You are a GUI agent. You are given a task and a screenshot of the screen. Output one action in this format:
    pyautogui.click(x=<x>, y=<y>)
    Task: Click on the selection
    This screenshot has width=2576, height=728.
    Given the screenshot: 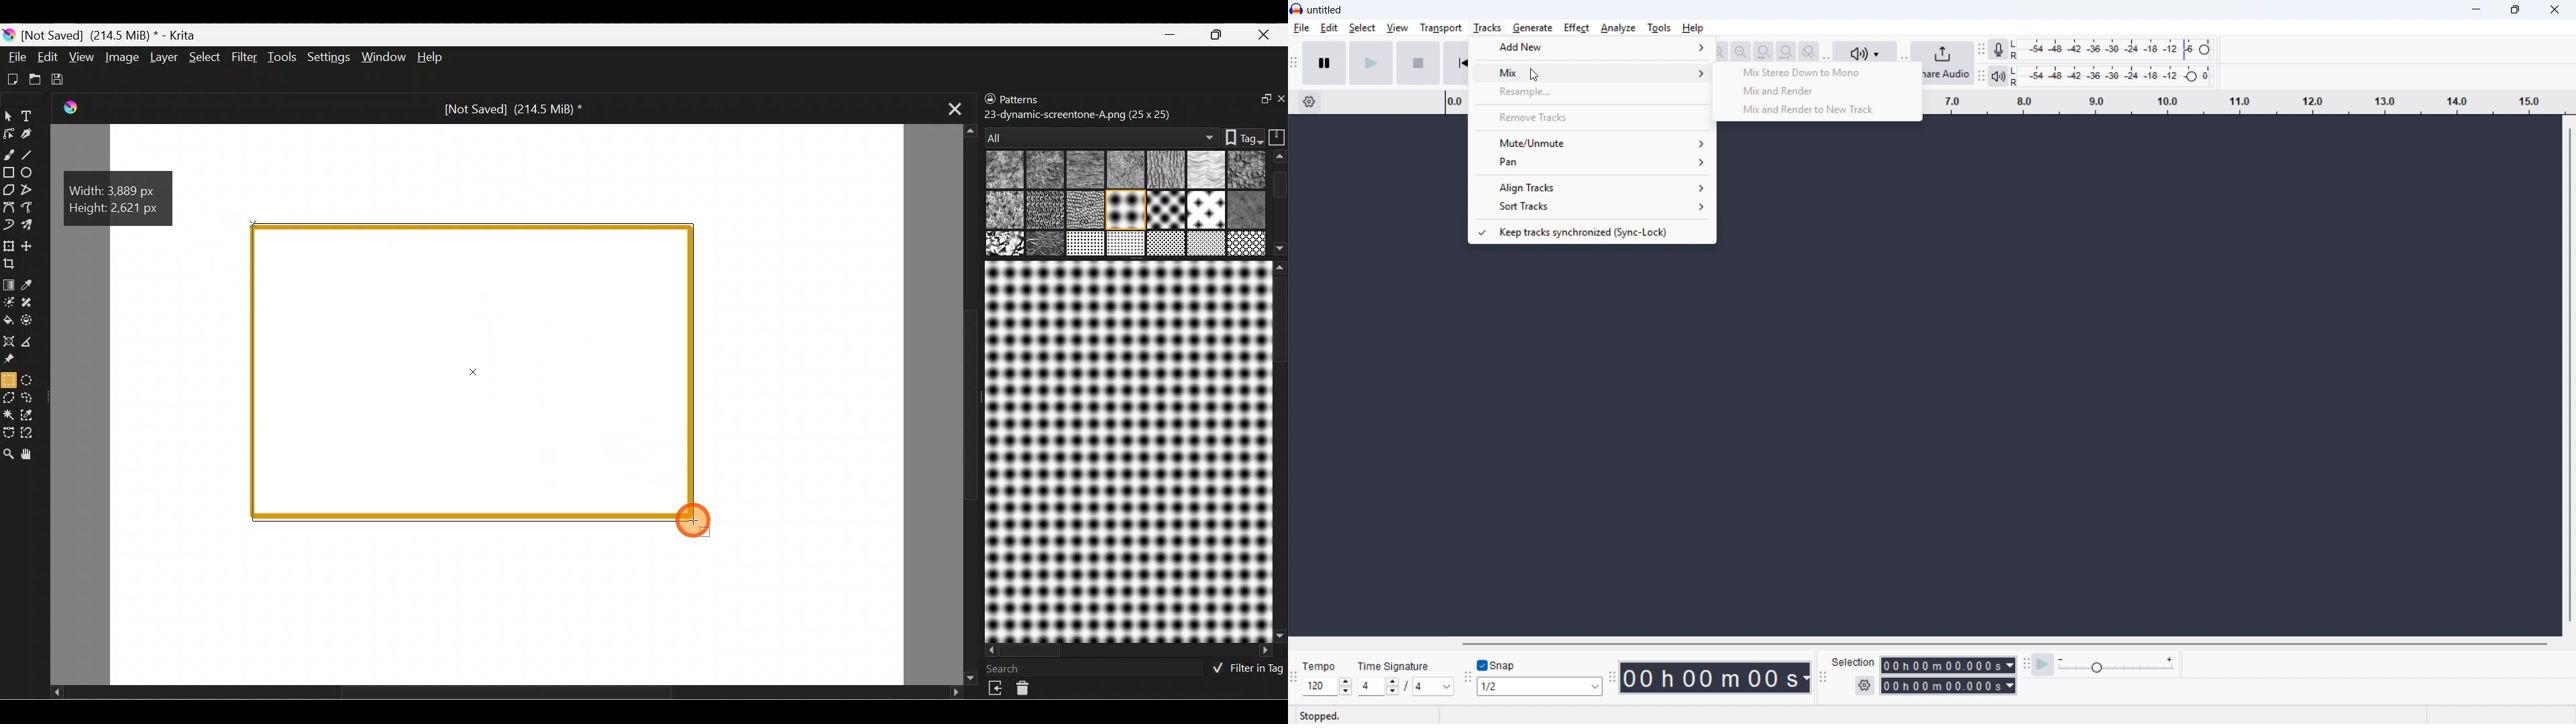 What is the action you would take?
    pyautogui.click(x=1854, y=662)
    